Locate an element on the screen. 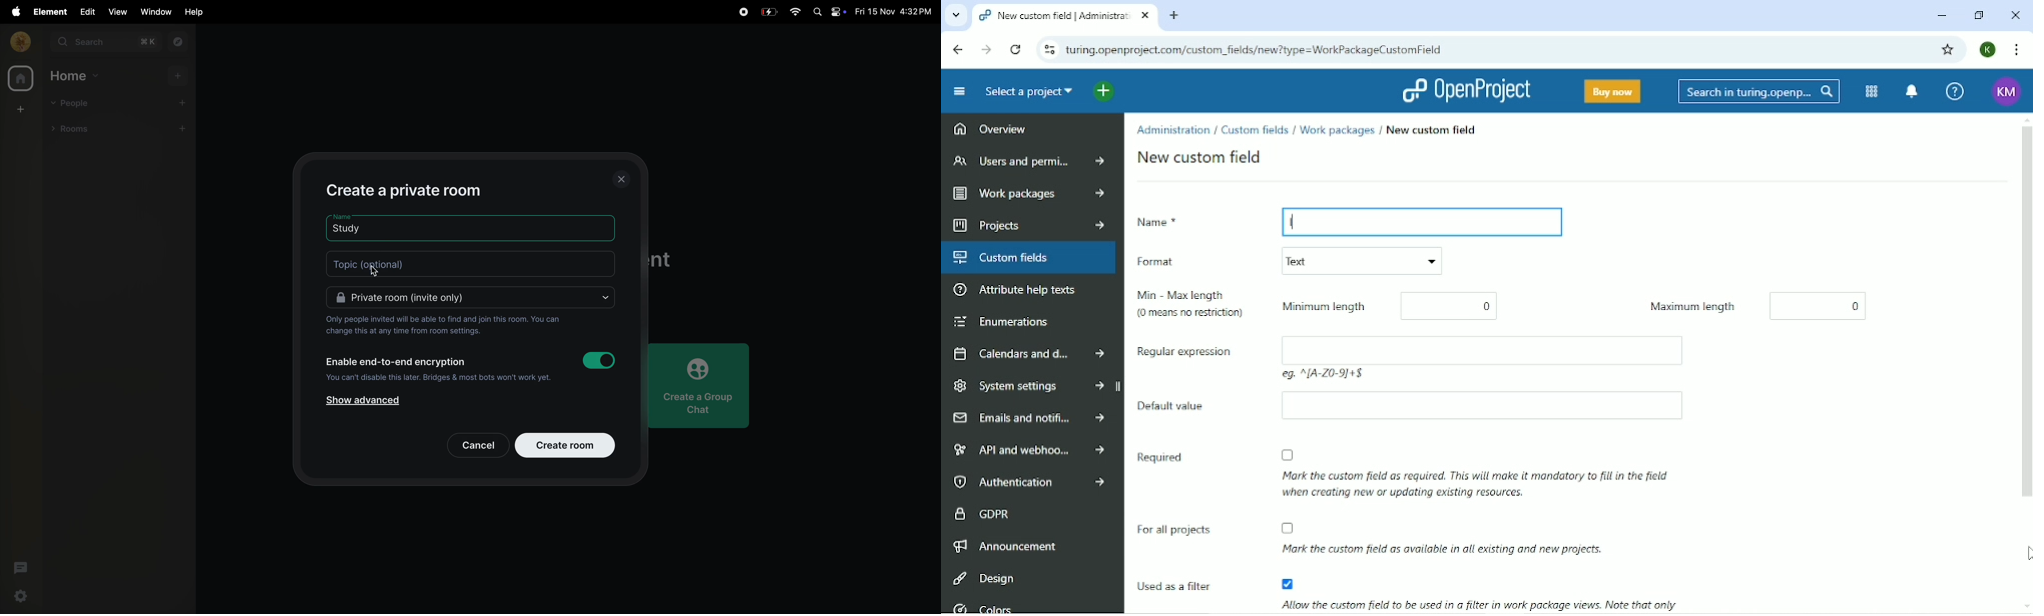 The width and height of the screenshot is (2044, 616). closing is located at coordinates (624, 179).